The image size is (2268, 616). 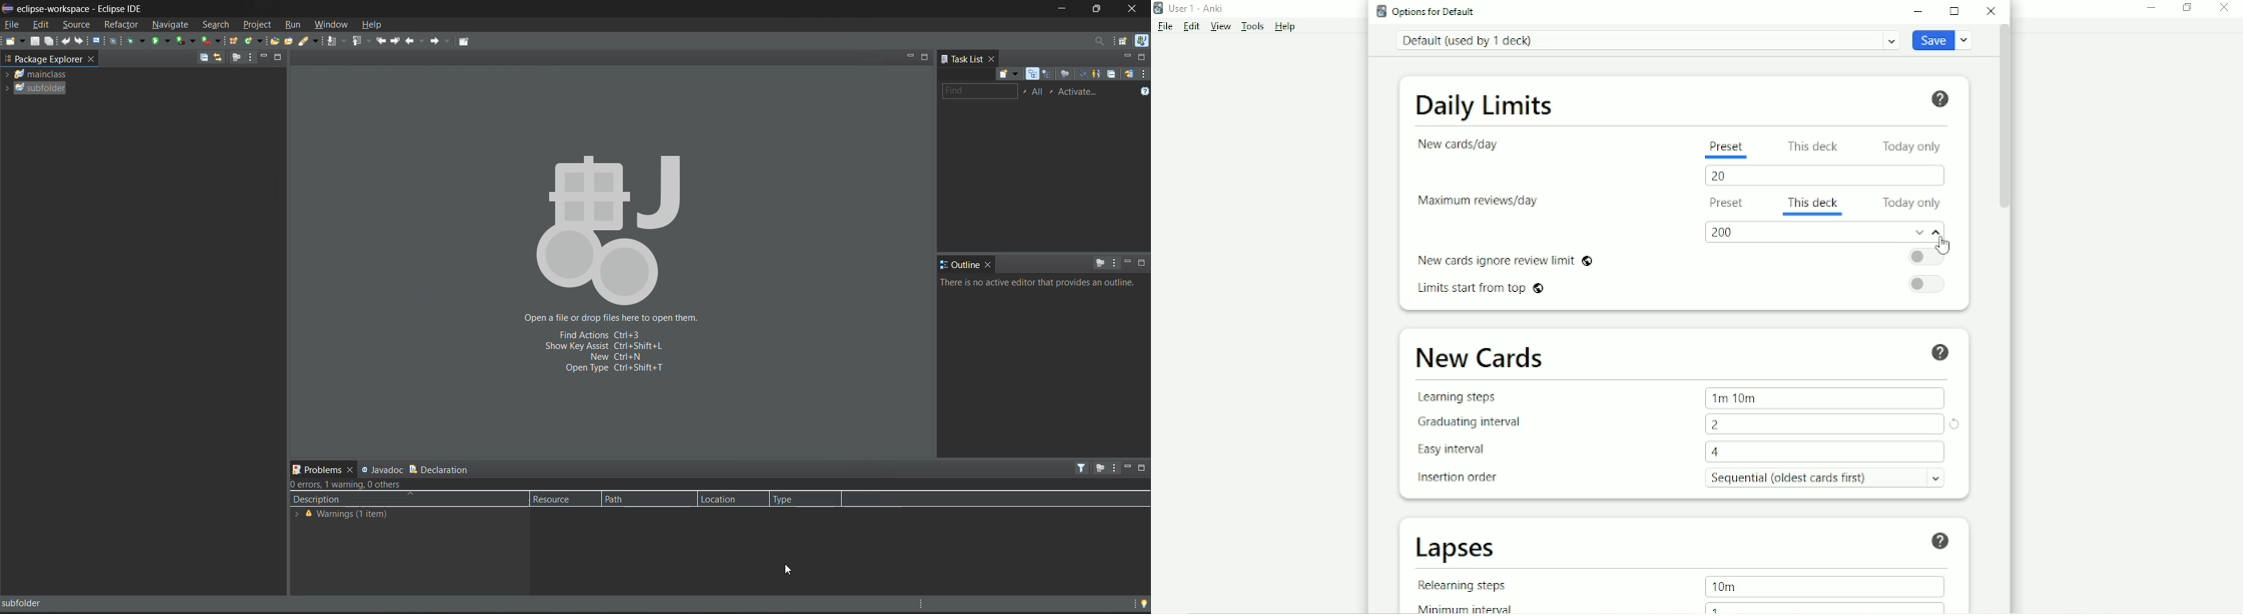 What do you see at coordinates (381, 40) in the screenshot?
I see `previous edit location` at bounding box center [381, 40].